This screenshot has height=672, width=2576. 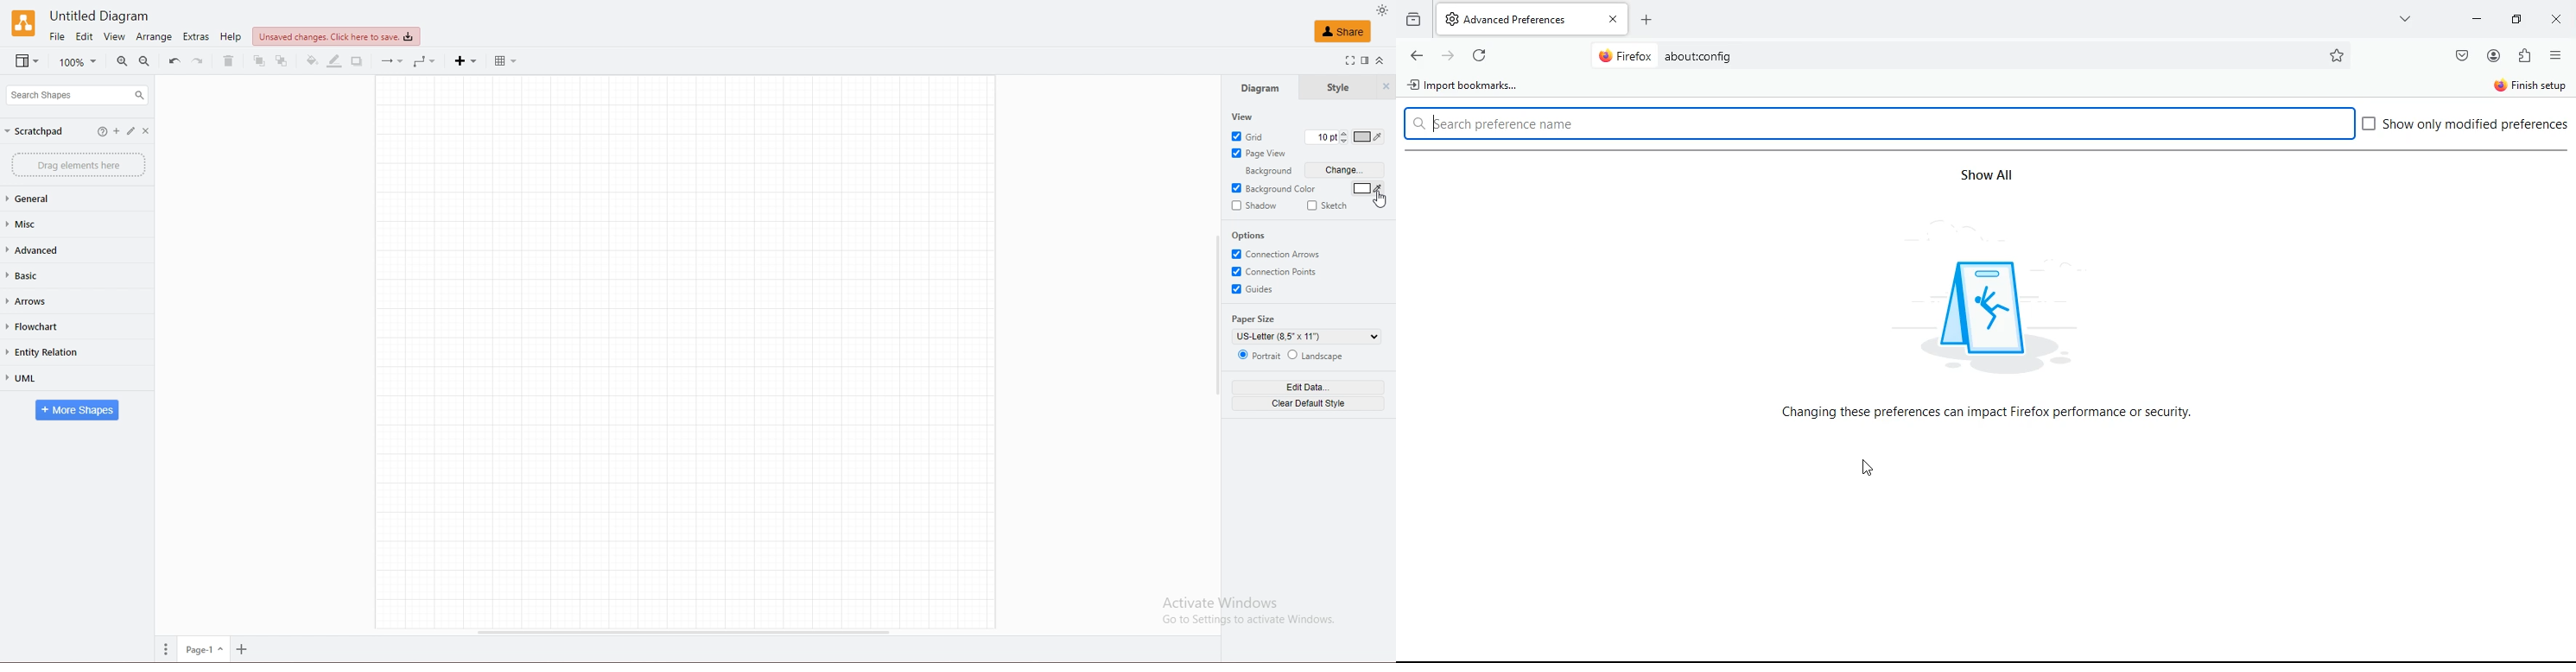 What do you see at coordinates (261, 61) in the screenshot?
I see `to front` at bounding box center [261, 61].